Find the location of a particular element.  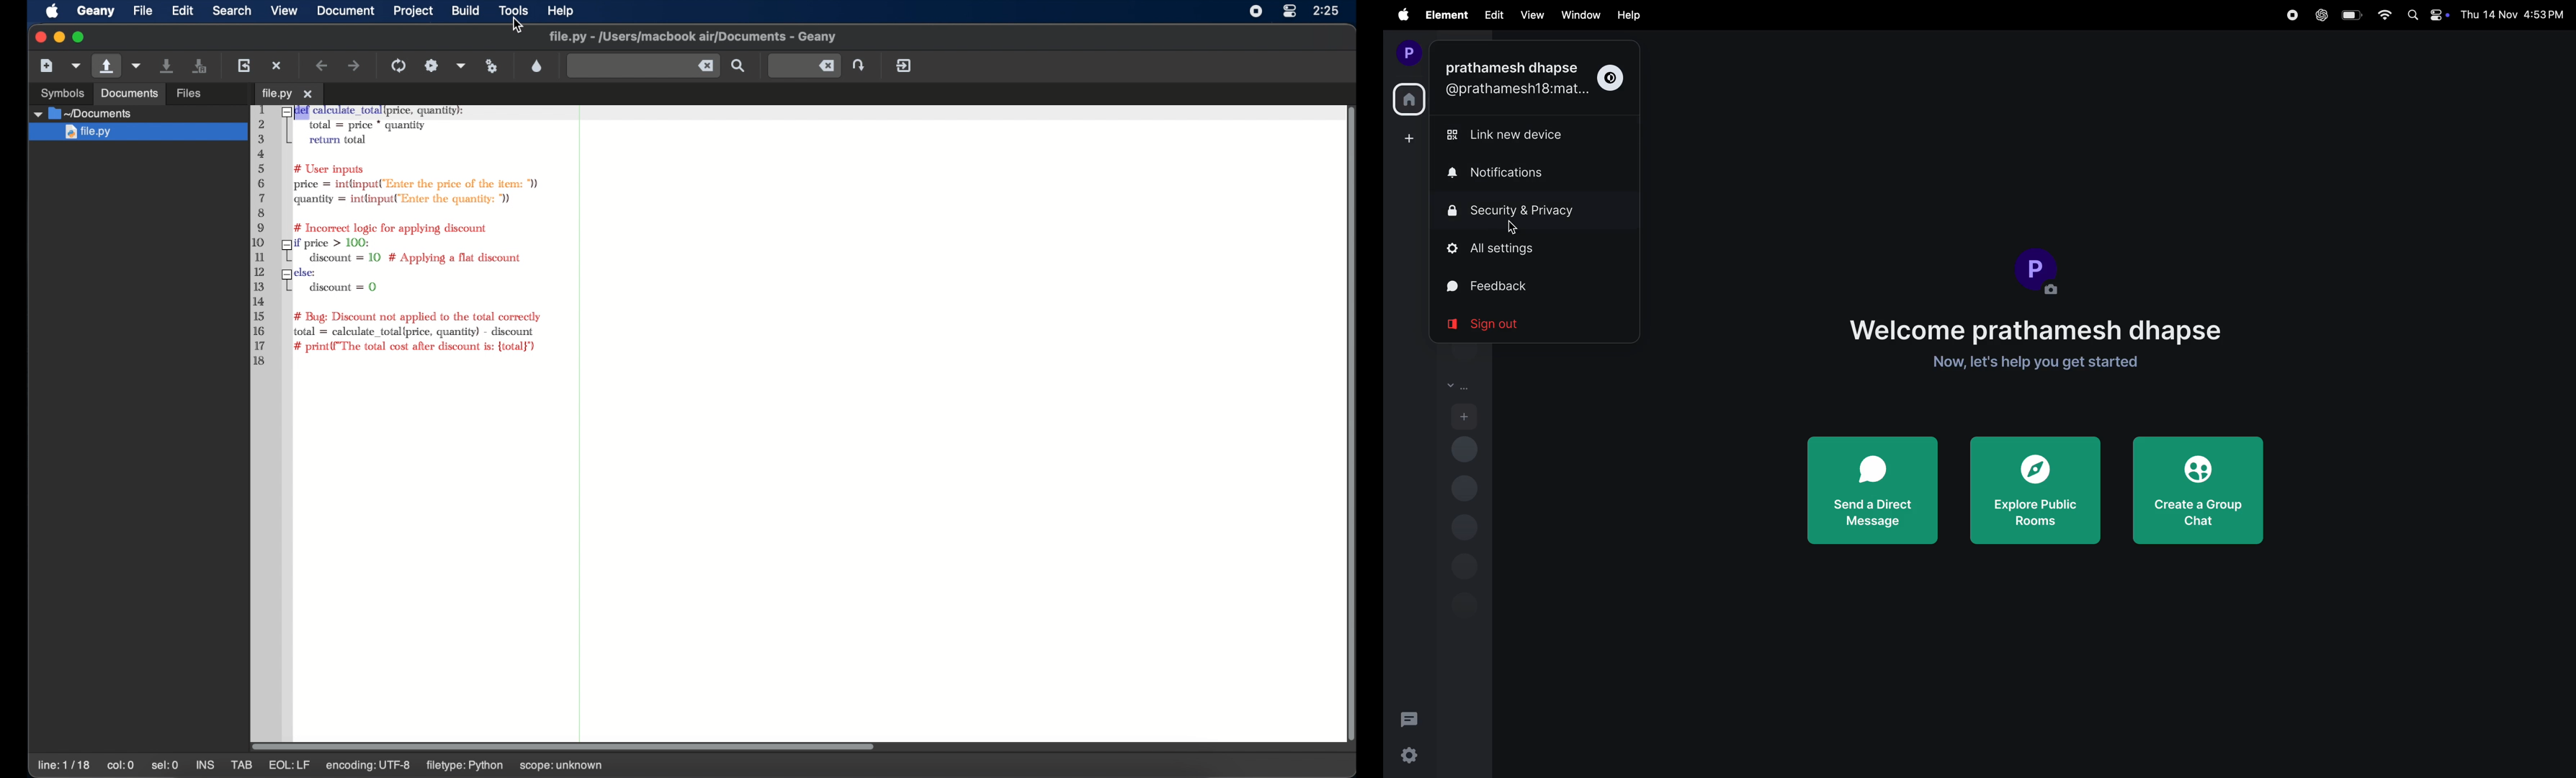

eql:lf is located at coordinates (333, 765).